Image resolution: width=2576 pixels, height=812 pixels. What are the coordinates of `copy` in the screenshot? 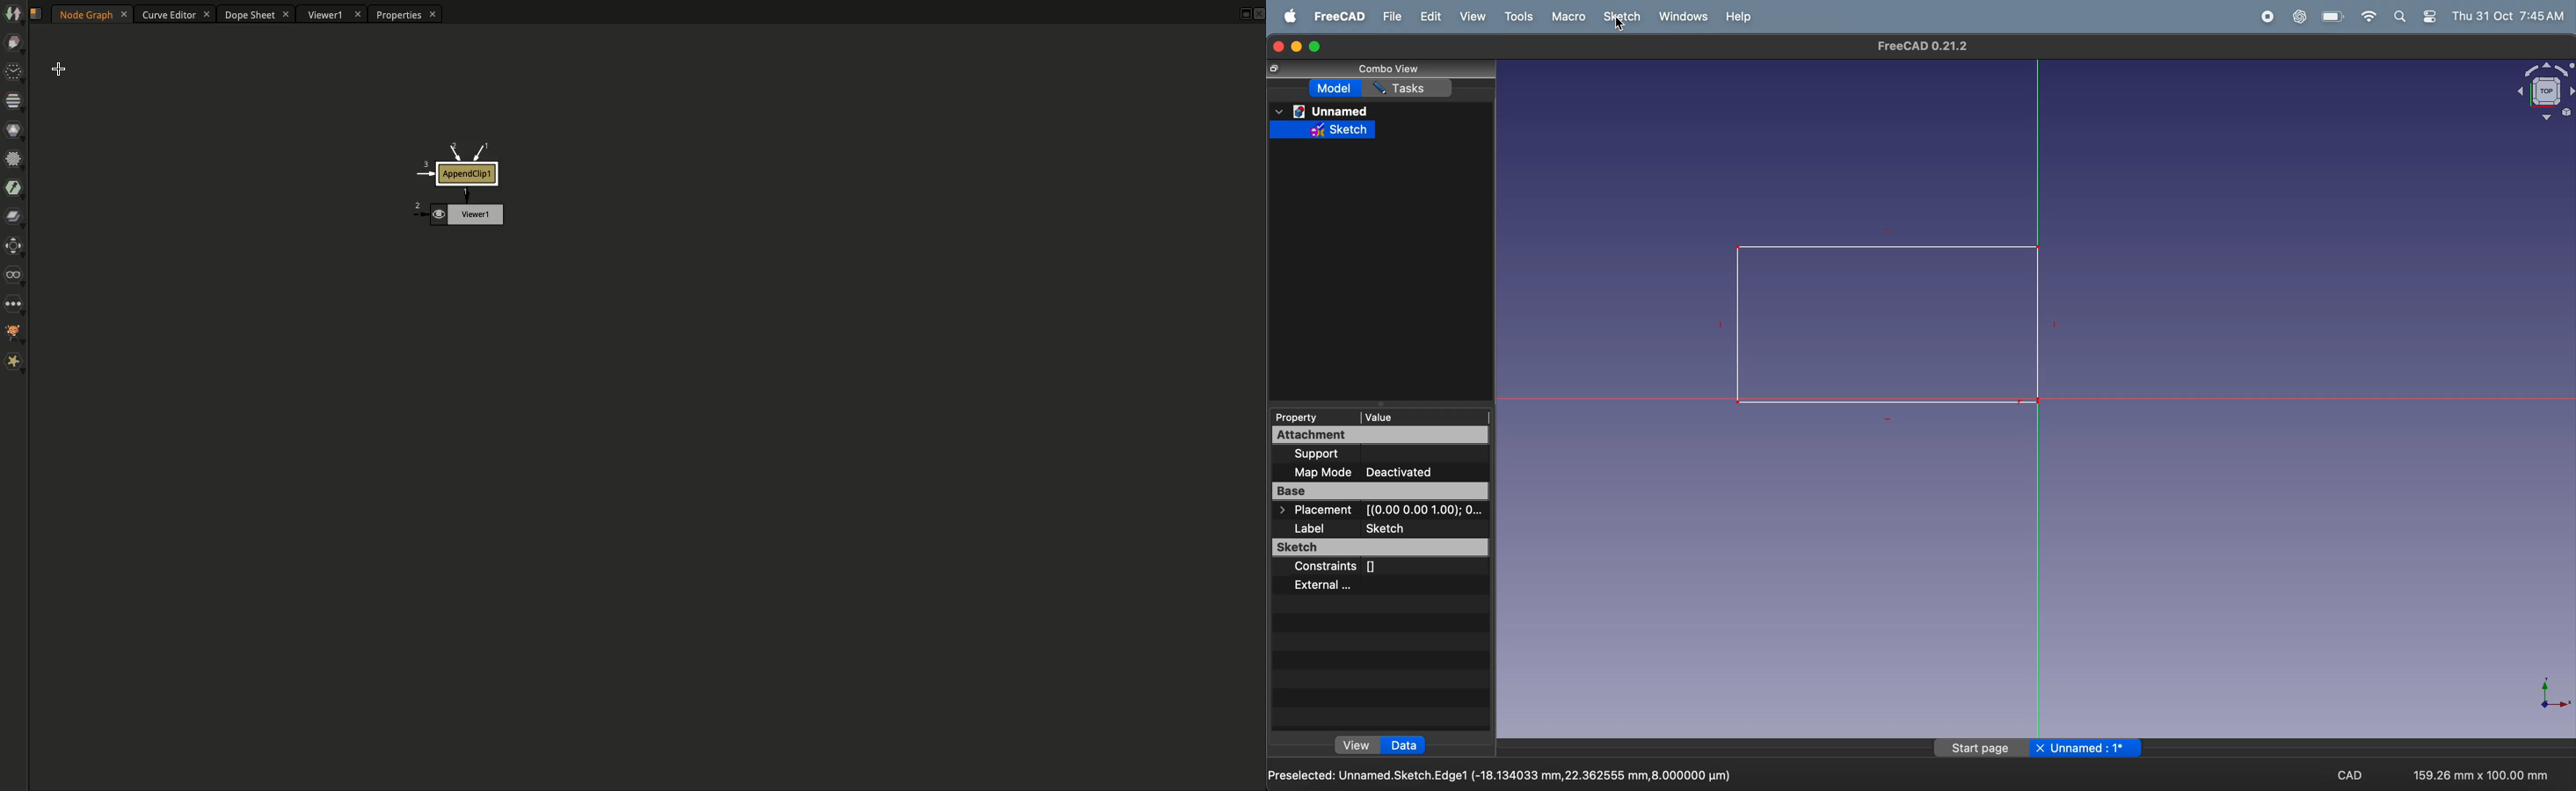 It's located at (1277, 70).